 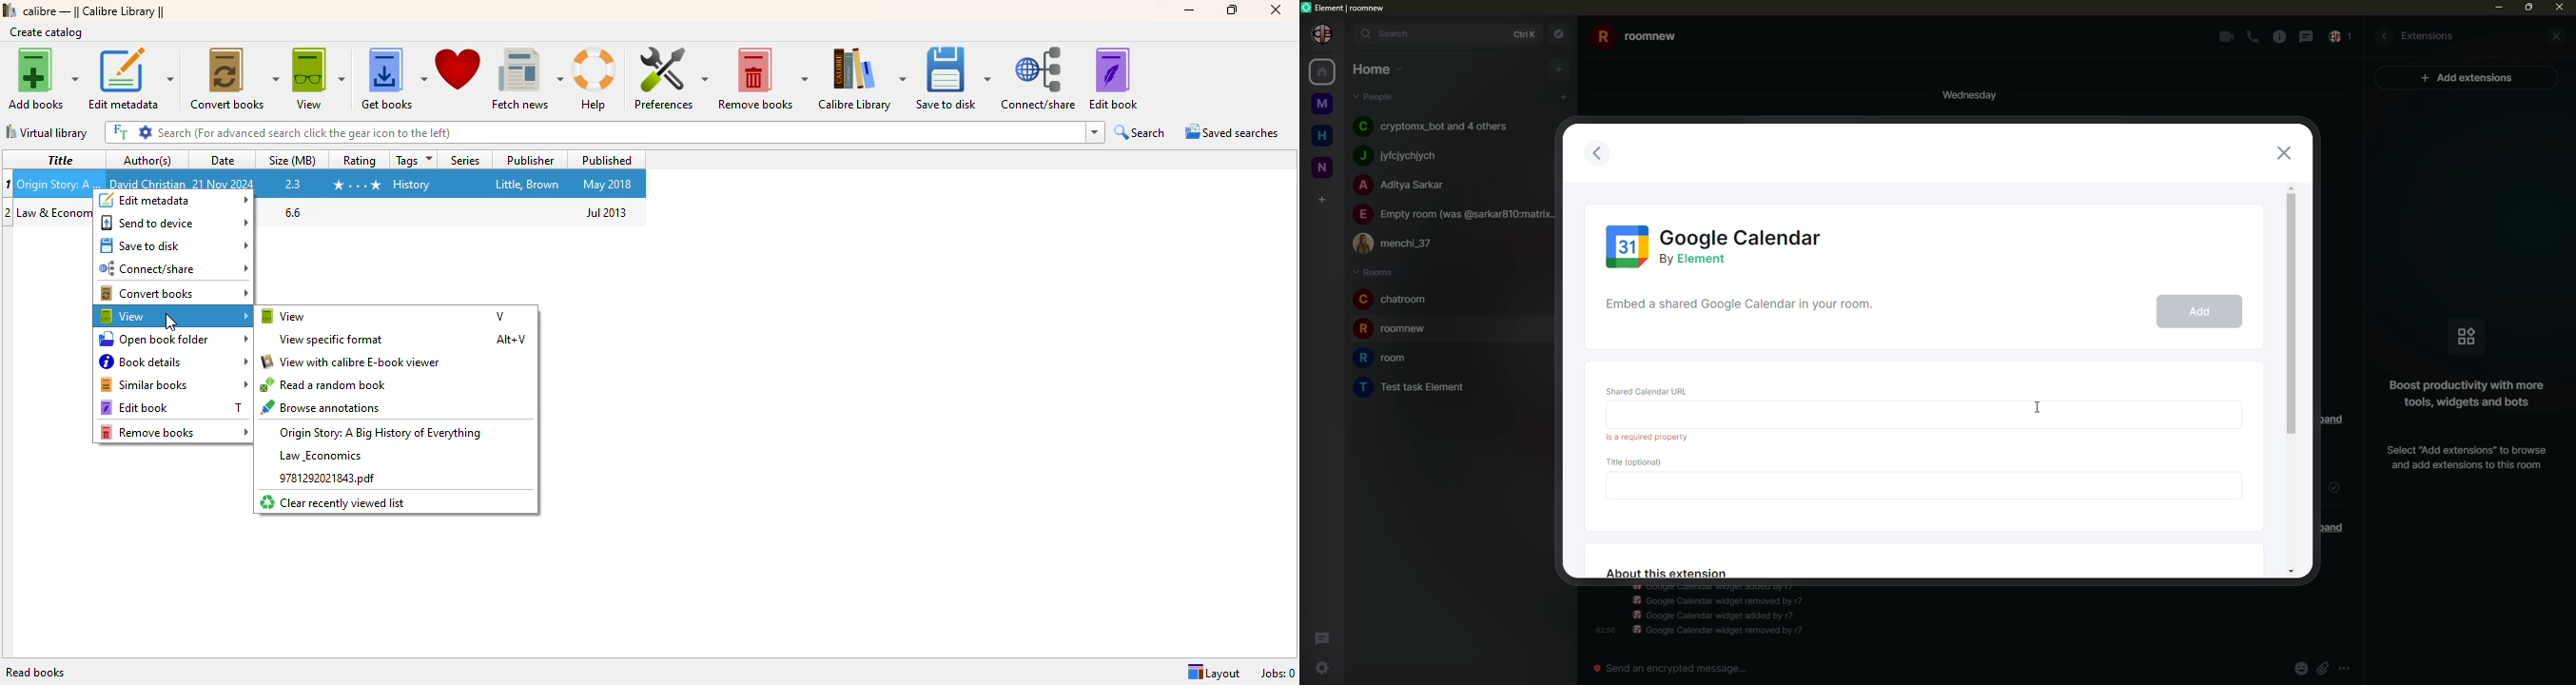 What do you see at coordinates (1525, 33) in the screenshot?
I see `ctrlK` at bounding box center [1525, 33].